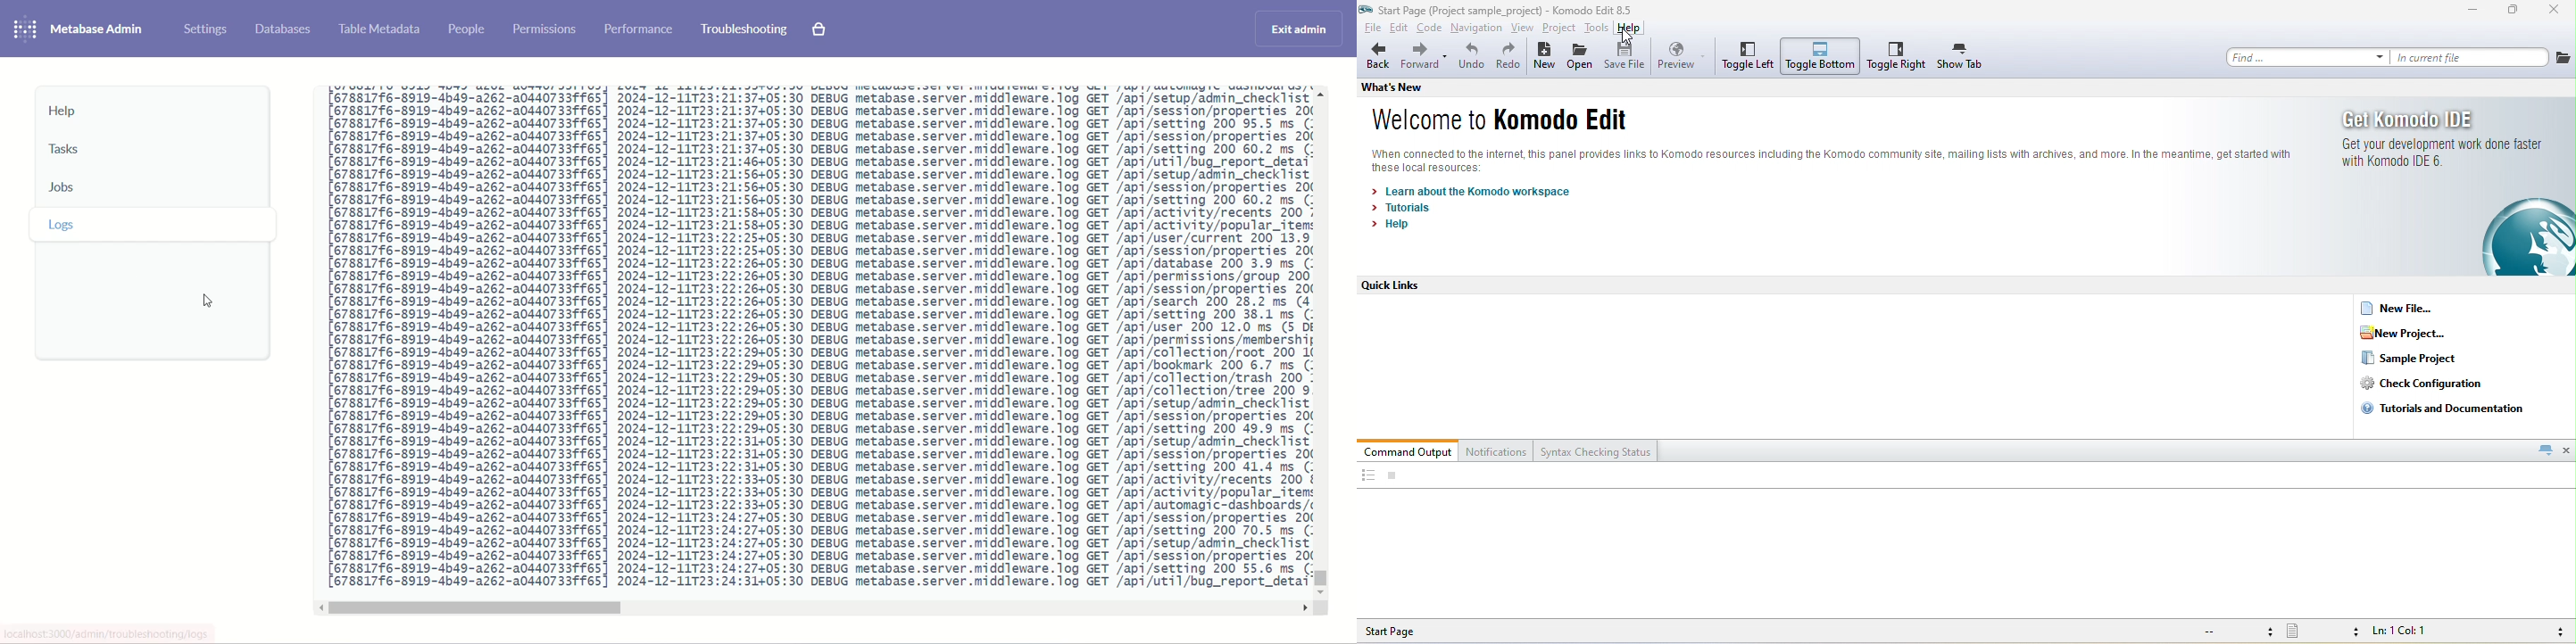 The image size is (2576, 644). I want to click on toggle right, so click(1897, 56).